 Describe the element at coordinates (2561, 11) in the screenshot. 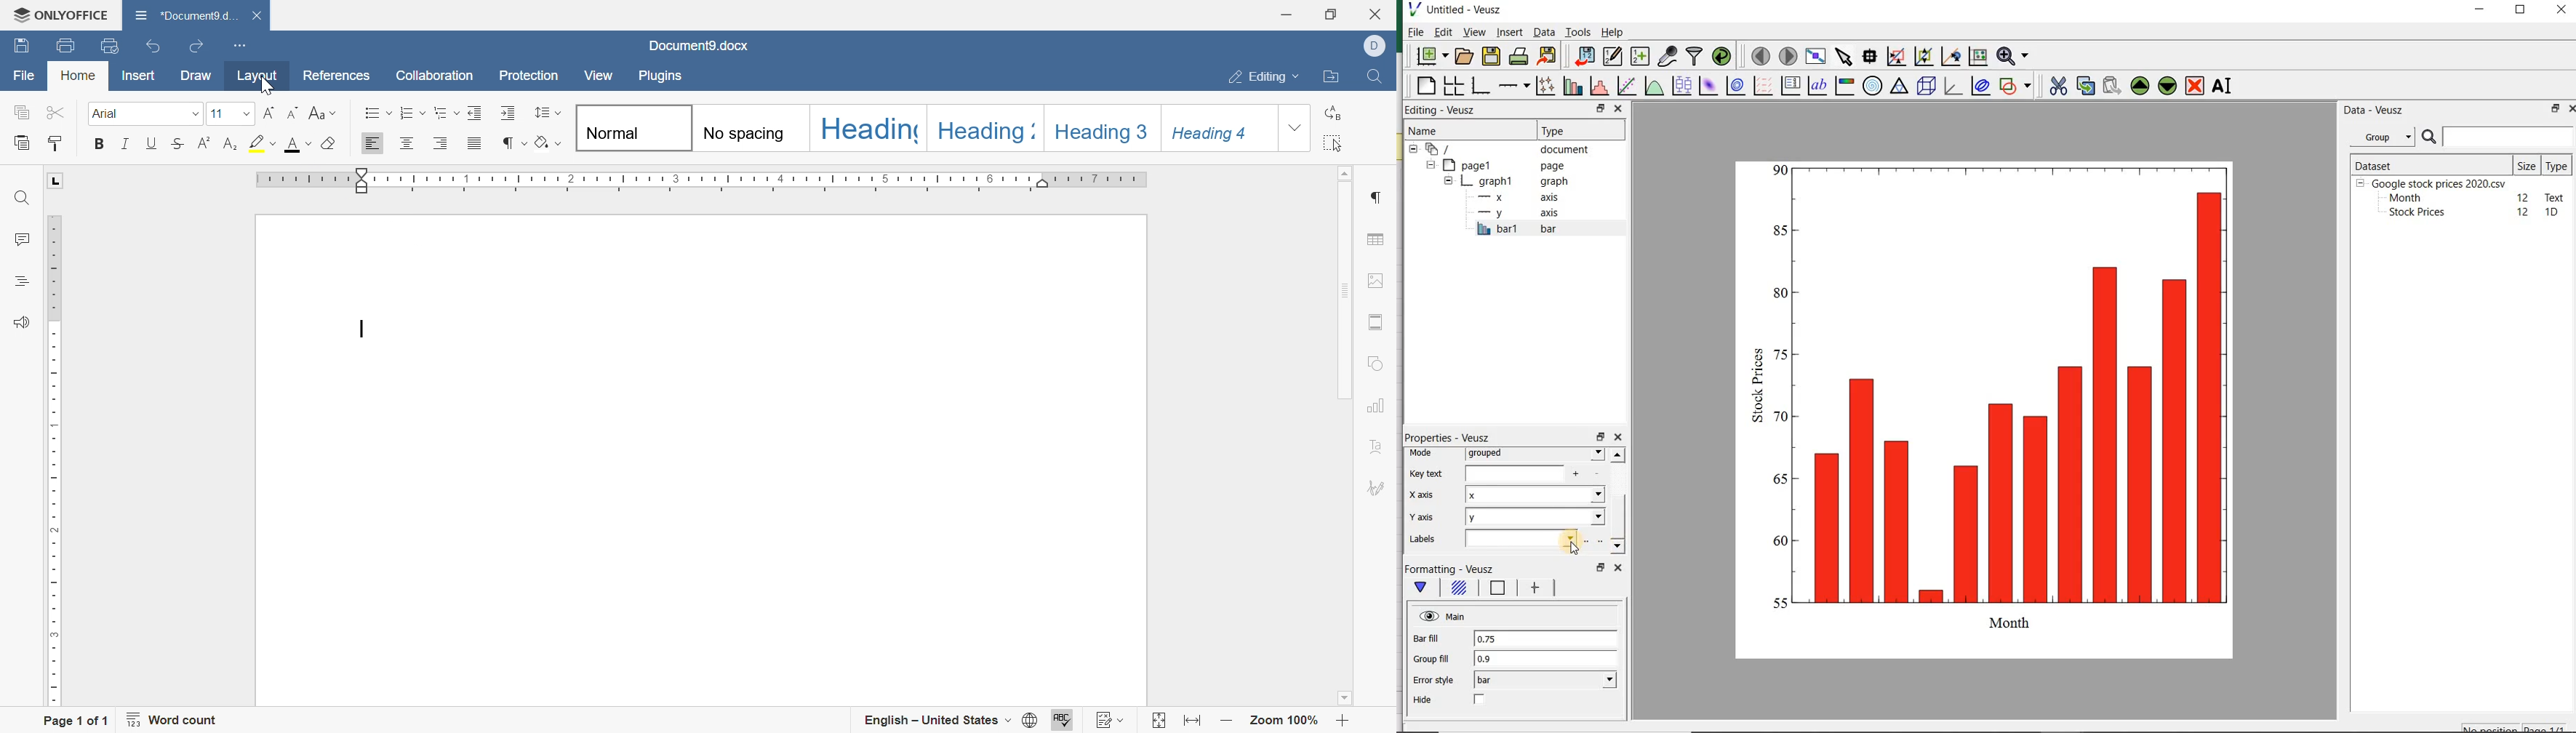

I see `close` at that location.